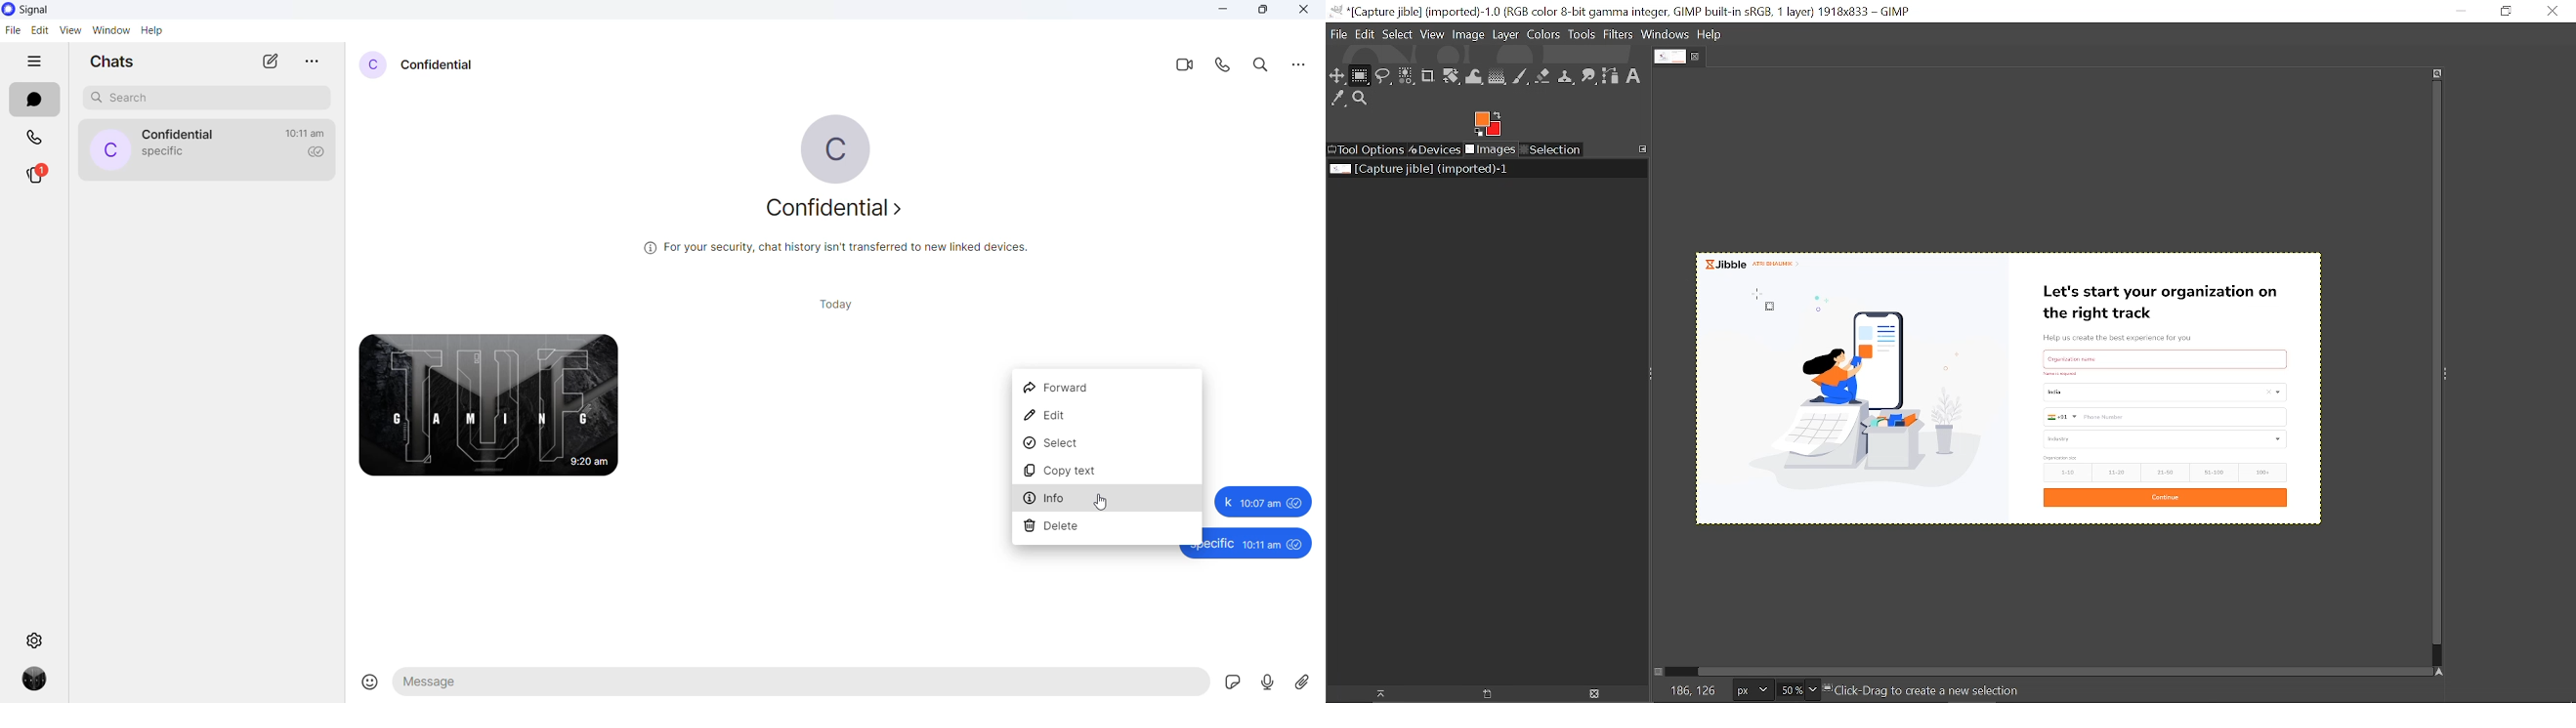 This screenshot has height=728, width=2576. Describe the element at coordinates (2167, 439) in the screenshot. I see `industry` at that location.